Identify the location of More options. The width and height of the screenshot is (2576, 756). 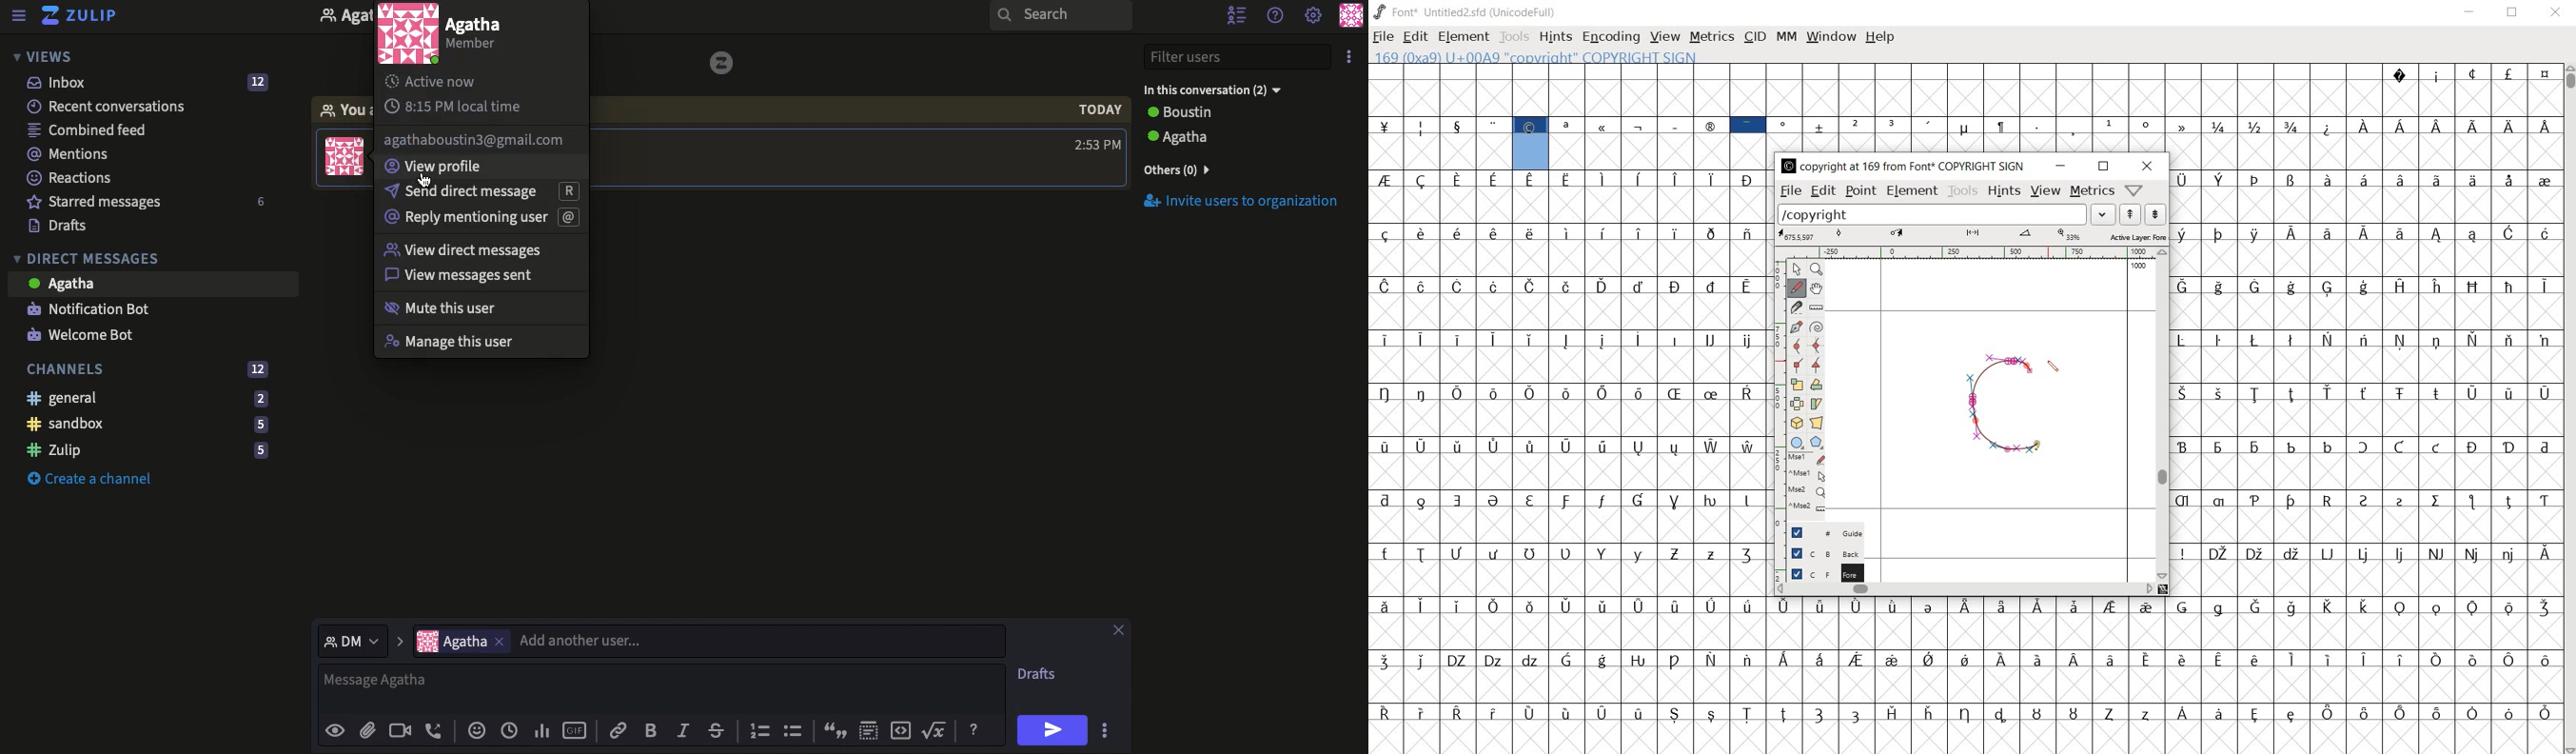
(1350, 55).